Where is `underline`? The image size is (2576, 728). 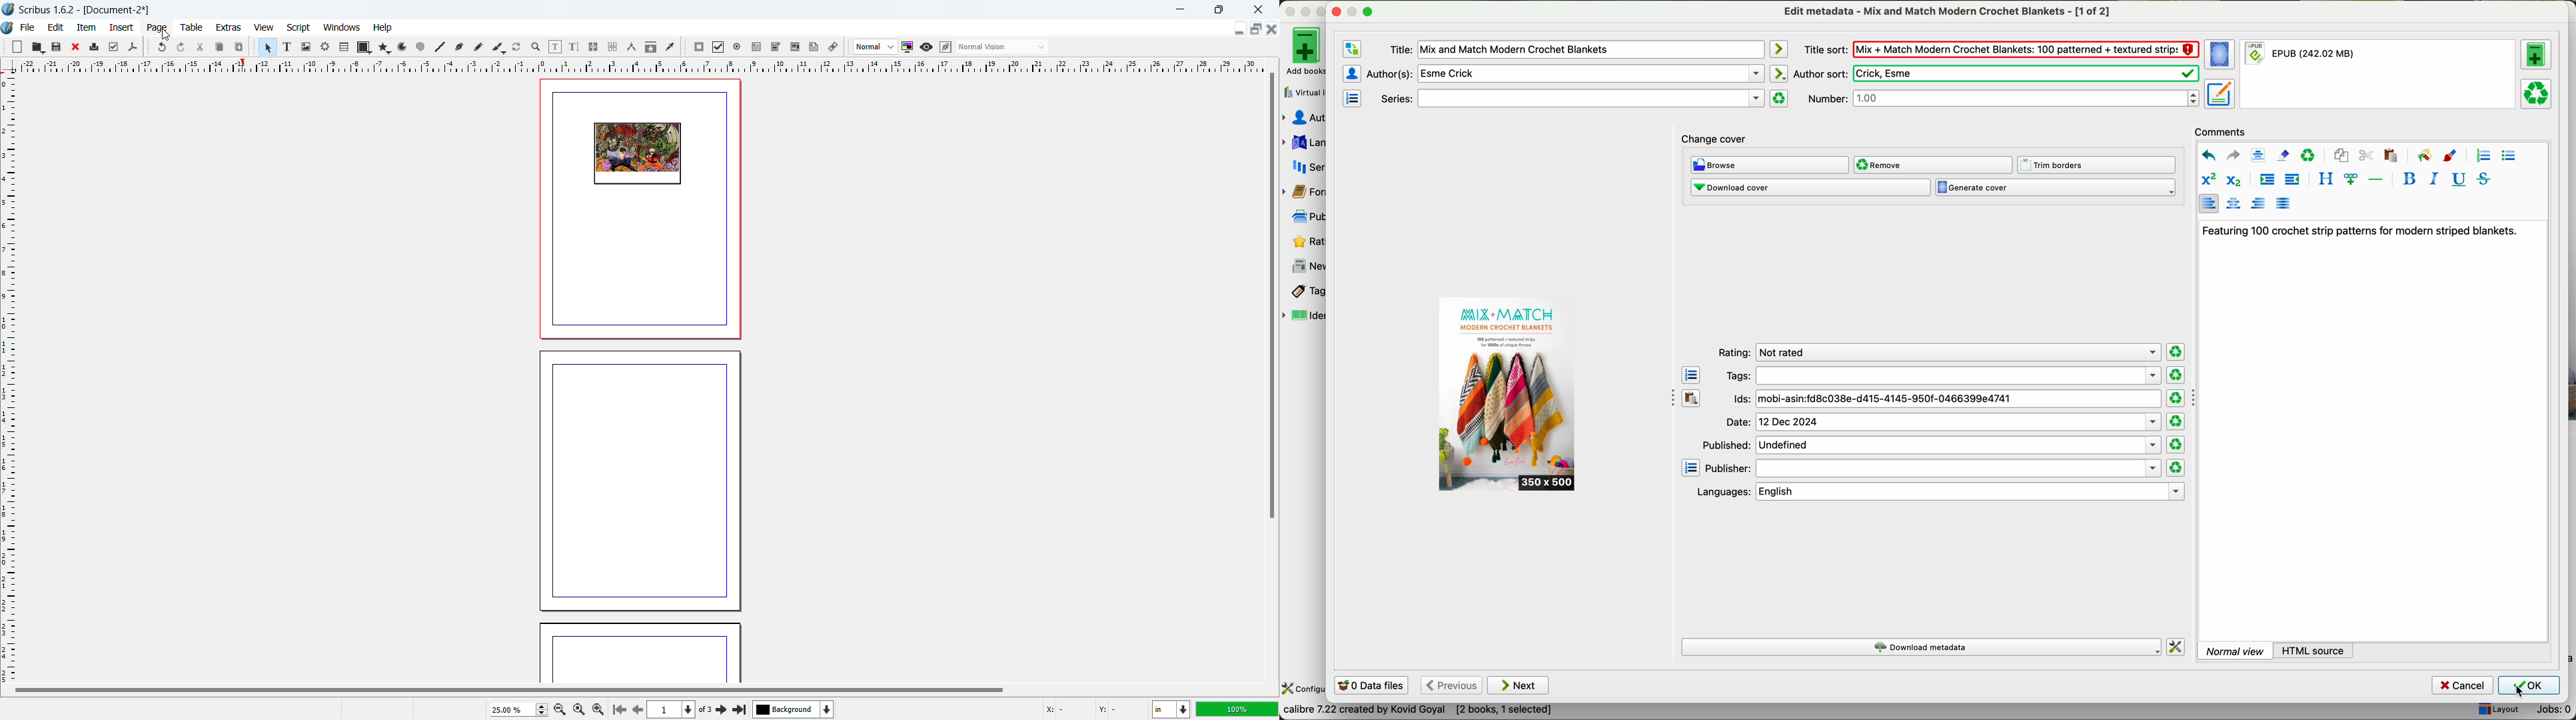
underline is located at coordinates (2458, 180).